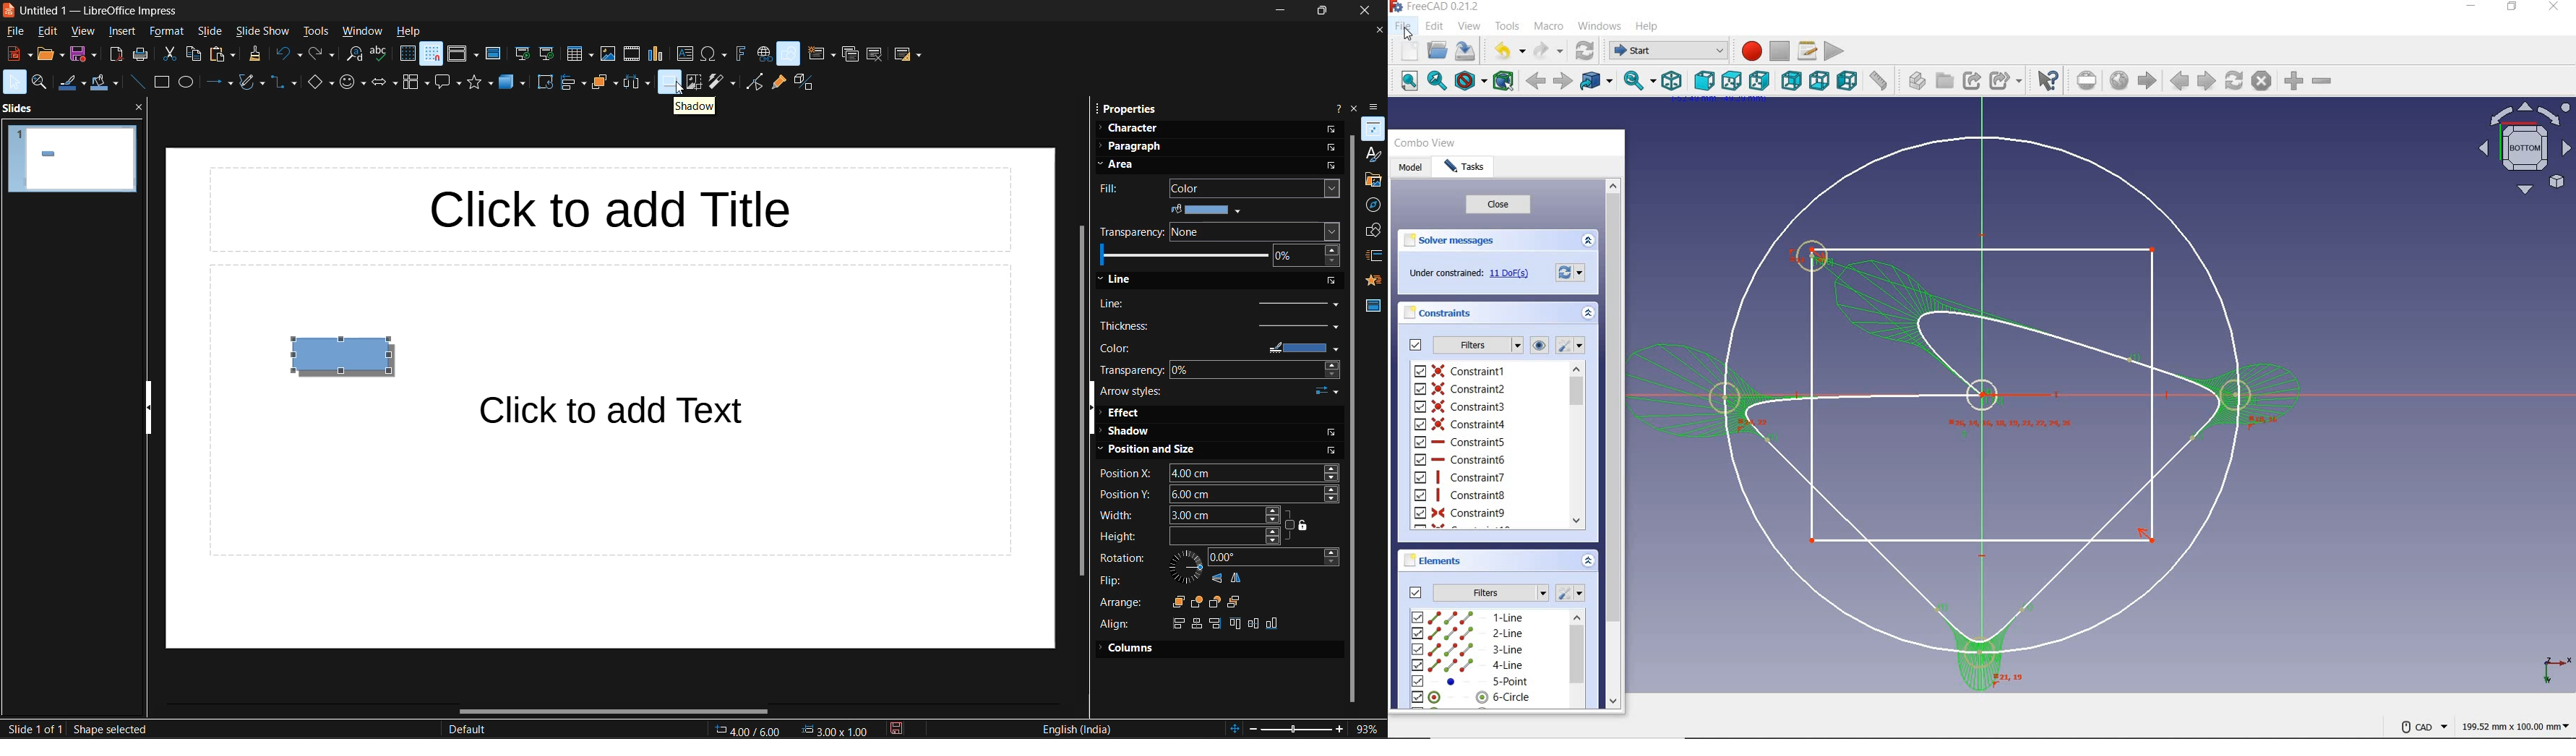 The image size is (2576, 756). What do you see at coordinates (1471, 82) in the screenshot?
I see `draw style` at bounding box center [1471, 82].